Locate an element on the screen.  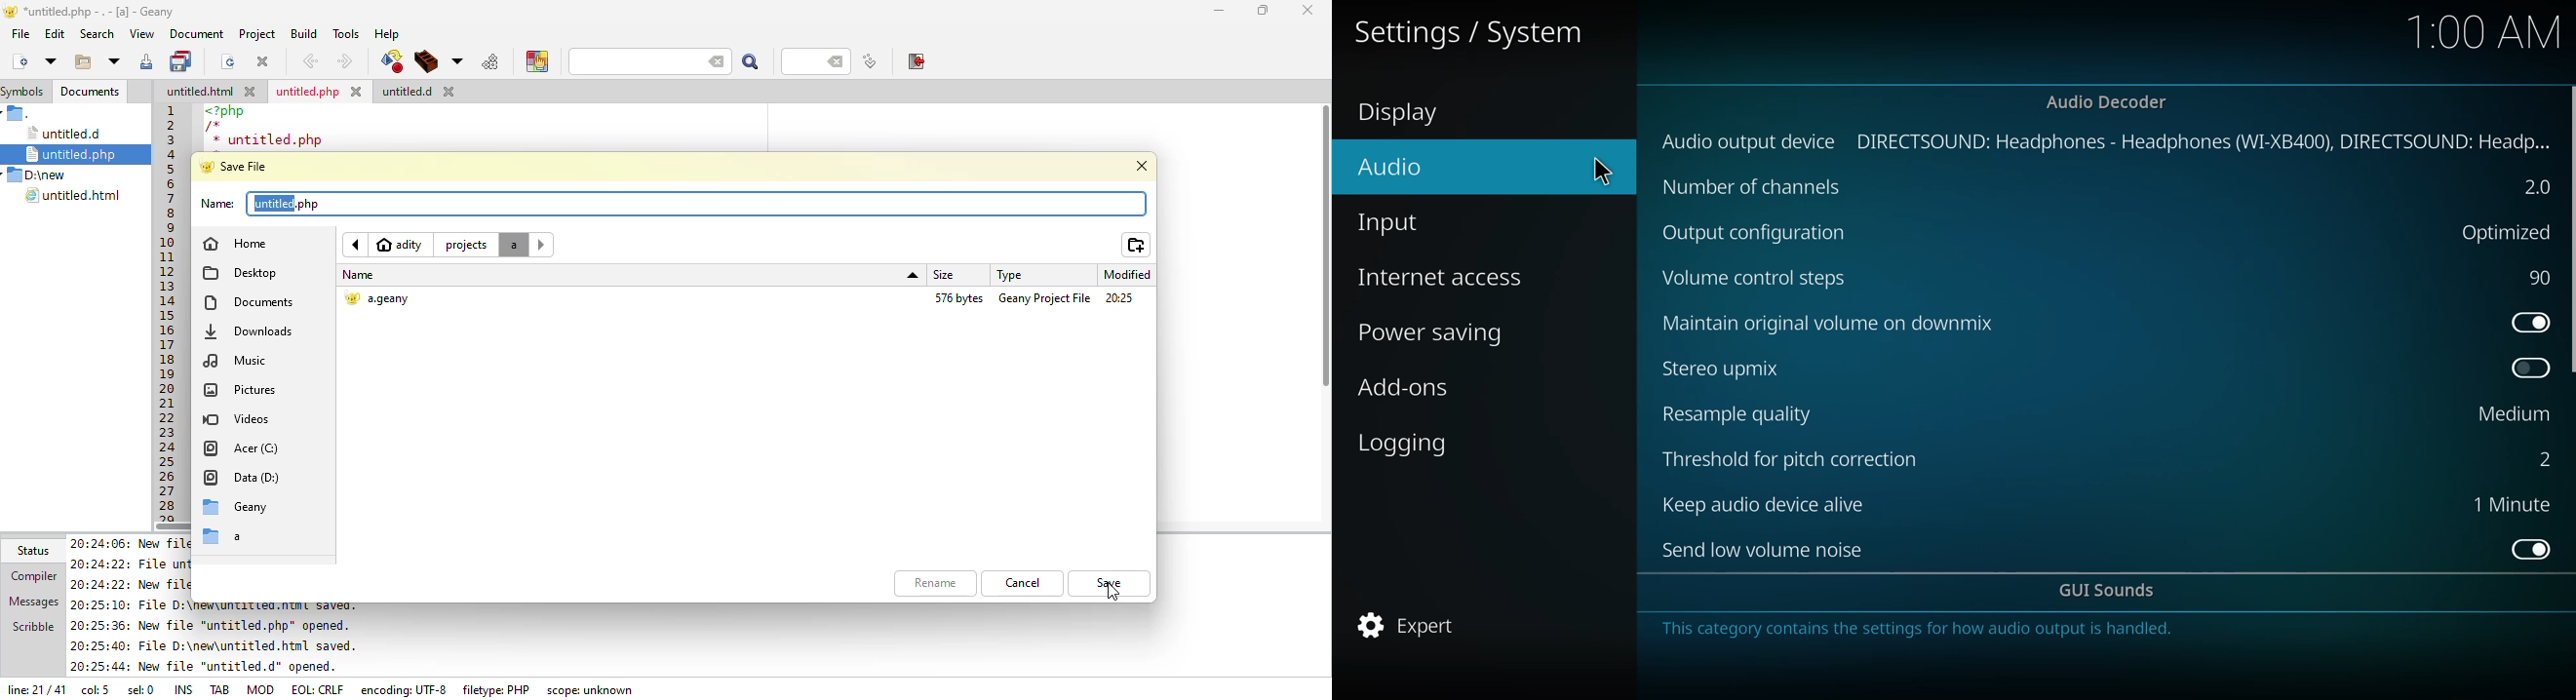
volume control steps is located at coordinates (1760, 279).